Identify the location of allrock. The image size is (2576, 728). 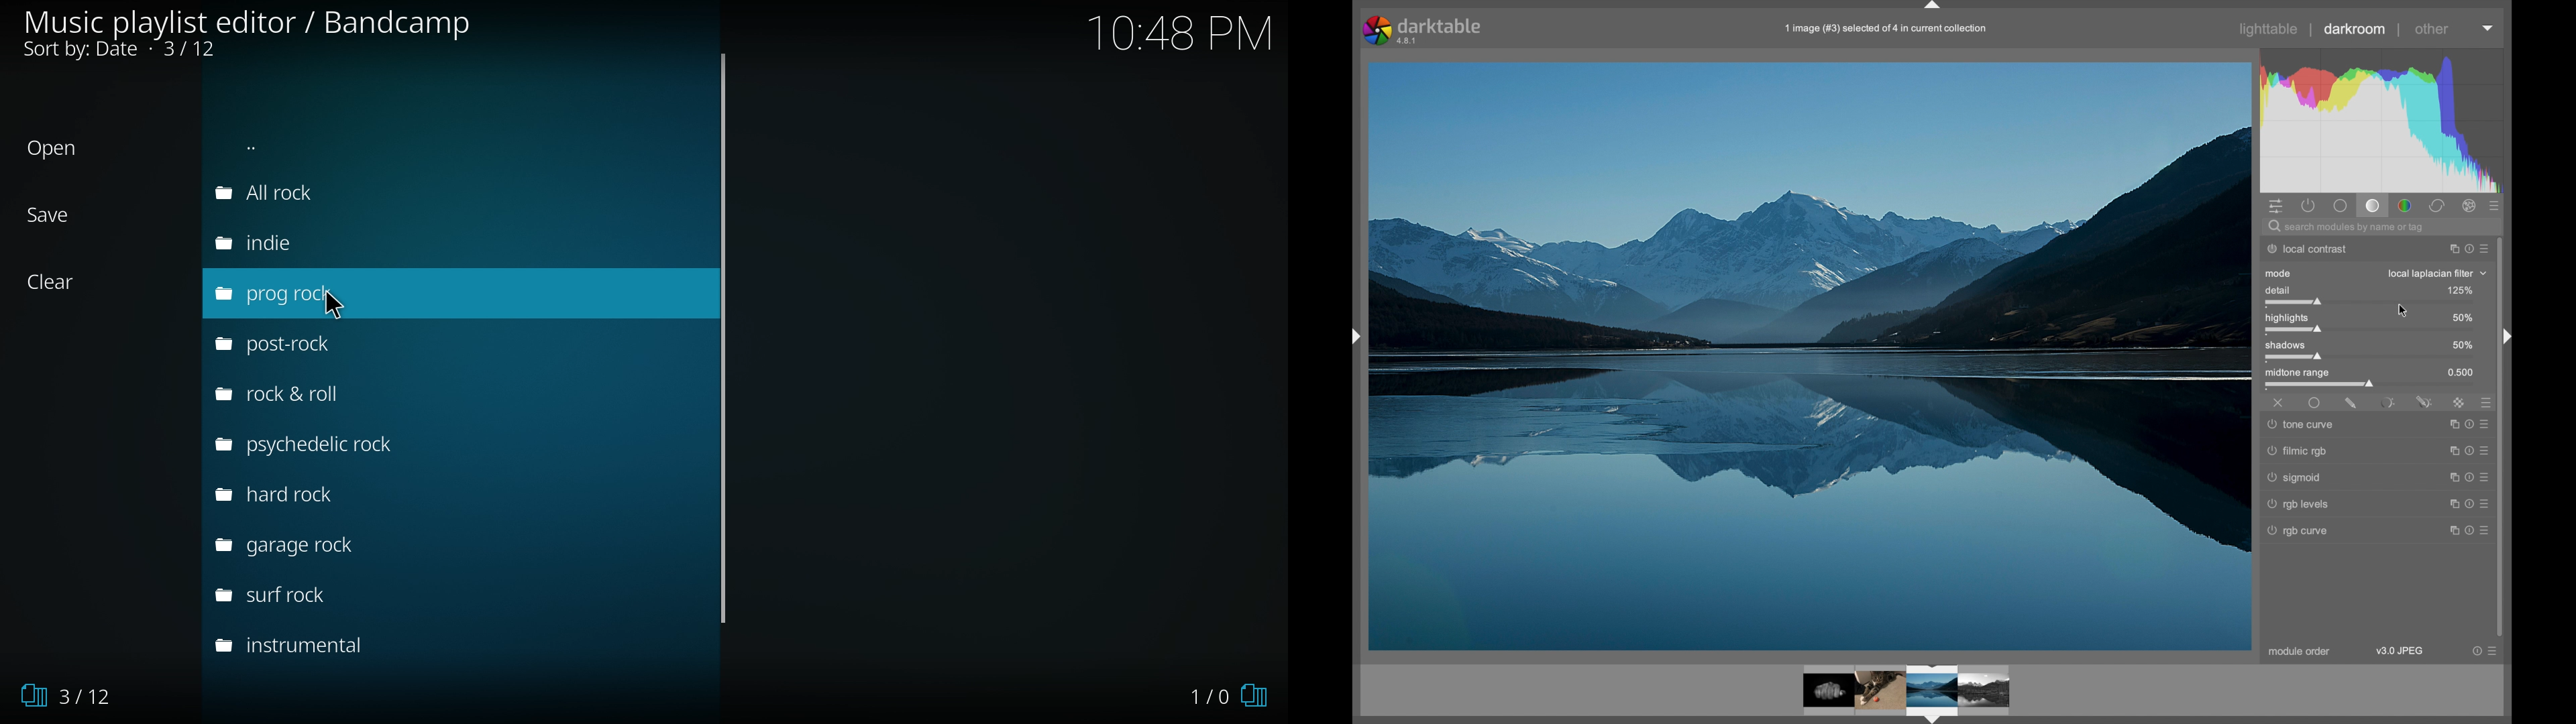
(294, 192).